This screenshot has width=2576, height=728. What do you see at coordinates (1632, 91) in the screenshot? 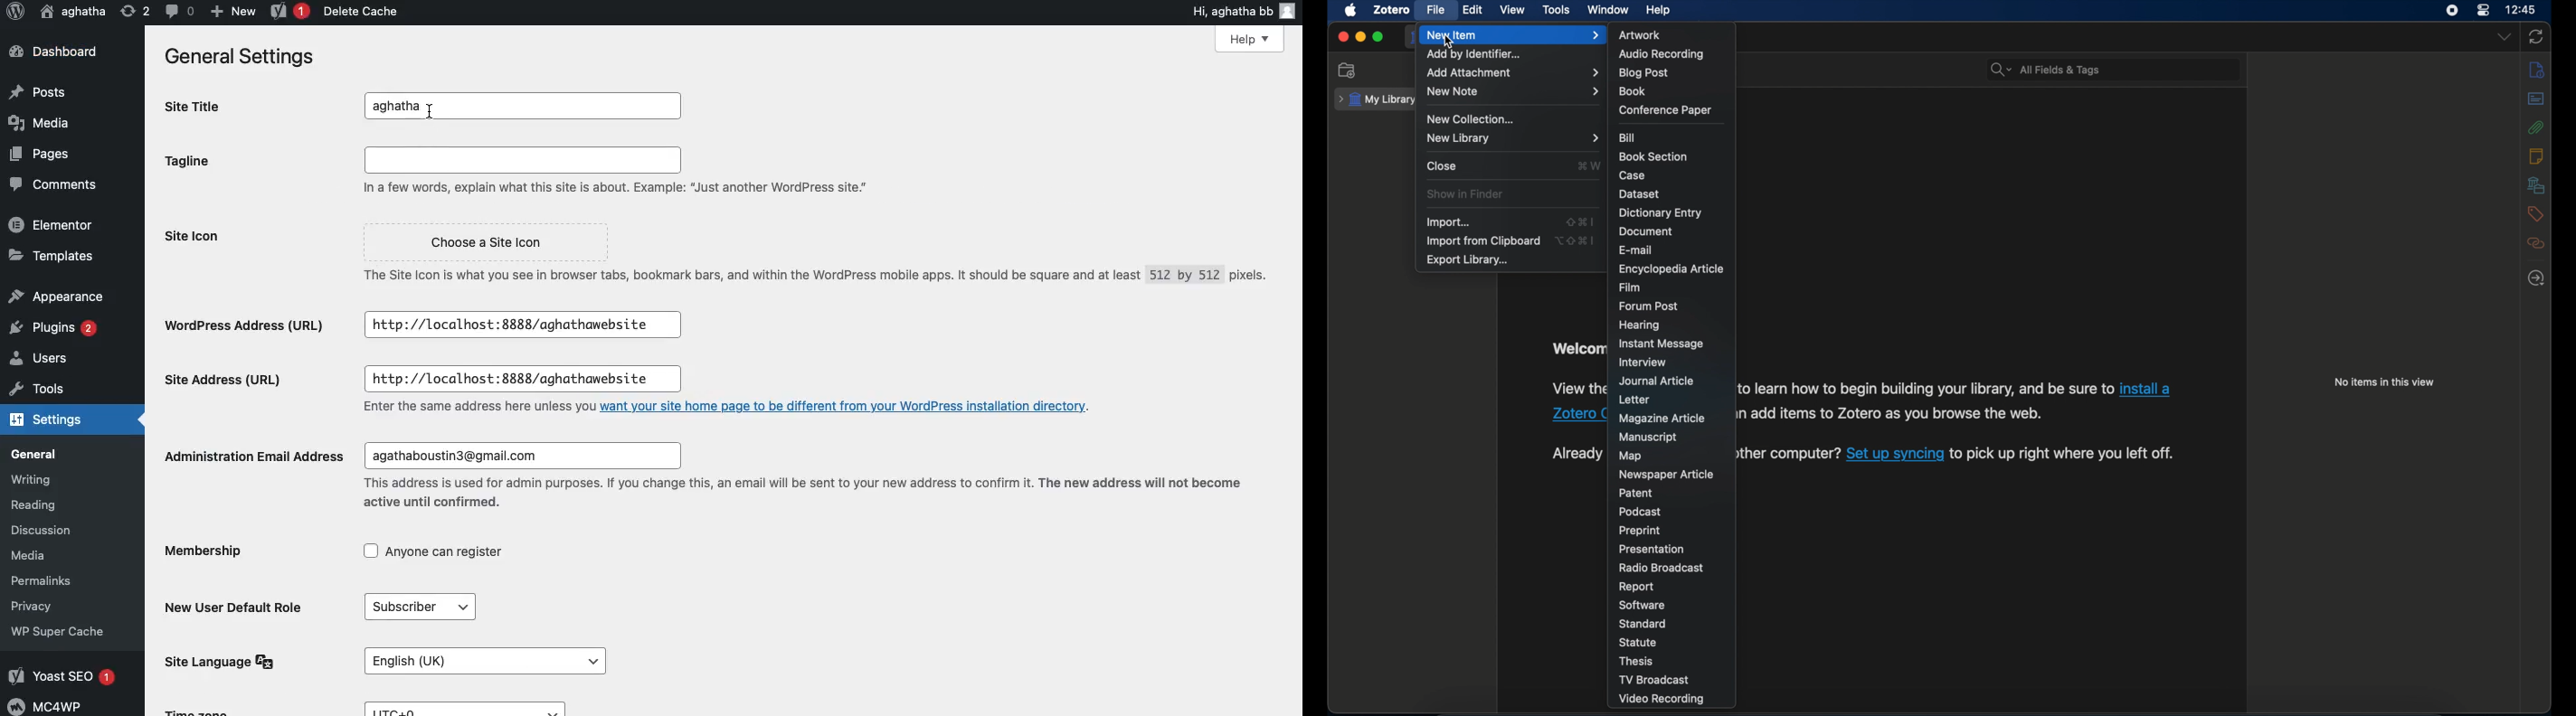
I see `book` at bounding box center [1632, 91].